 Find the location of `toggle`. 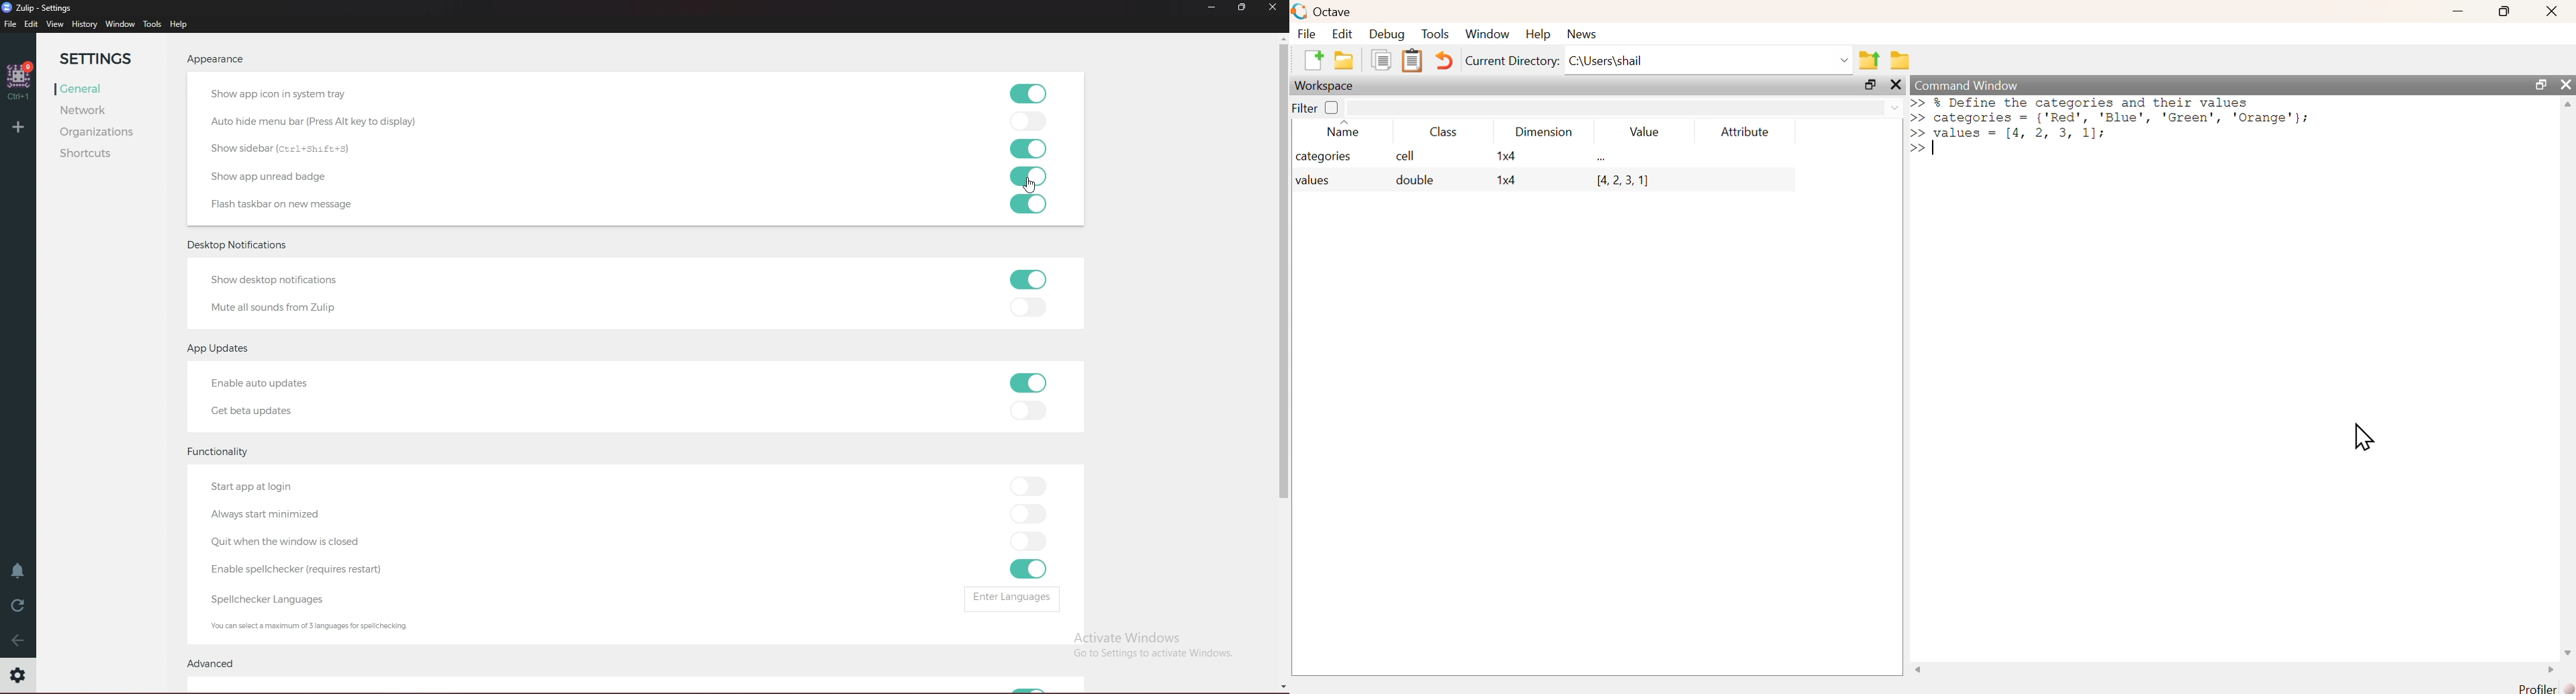

toggle is located at coordinates (1031, 93).